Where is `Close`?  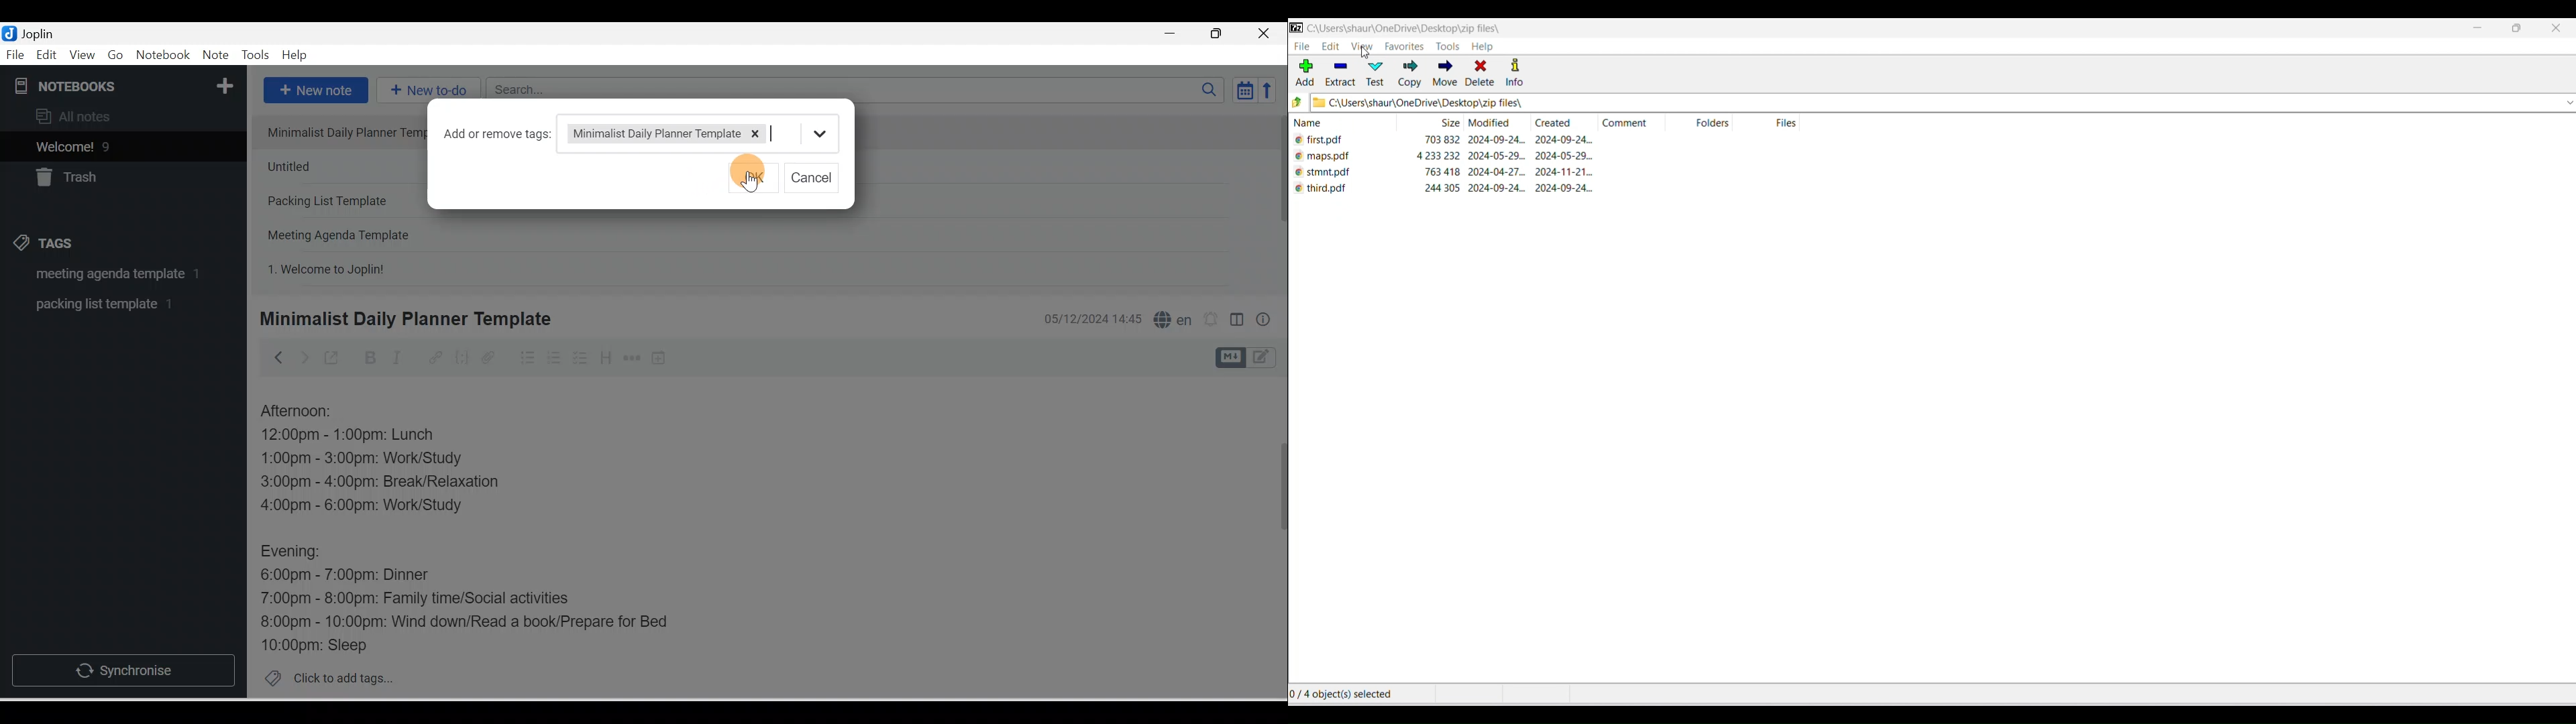
Close is located at coordinates (1267, 34).